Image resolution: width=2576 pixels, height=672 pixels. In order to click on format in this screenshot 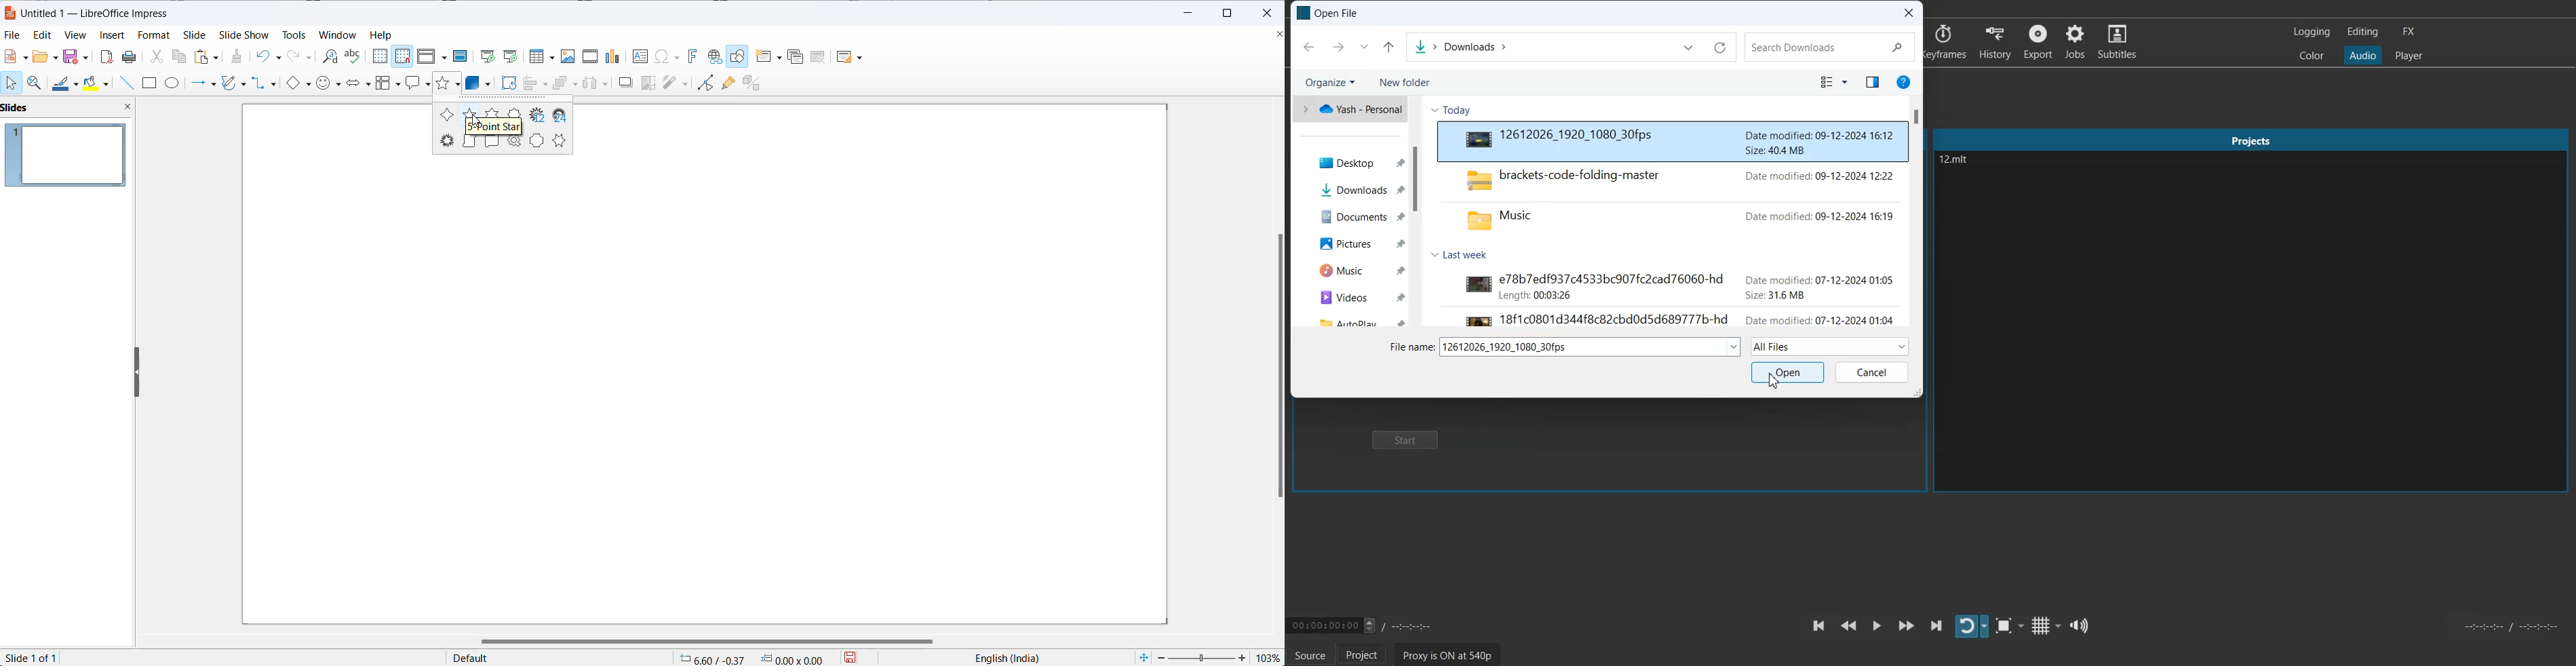, I will do `click(155, 35)`.